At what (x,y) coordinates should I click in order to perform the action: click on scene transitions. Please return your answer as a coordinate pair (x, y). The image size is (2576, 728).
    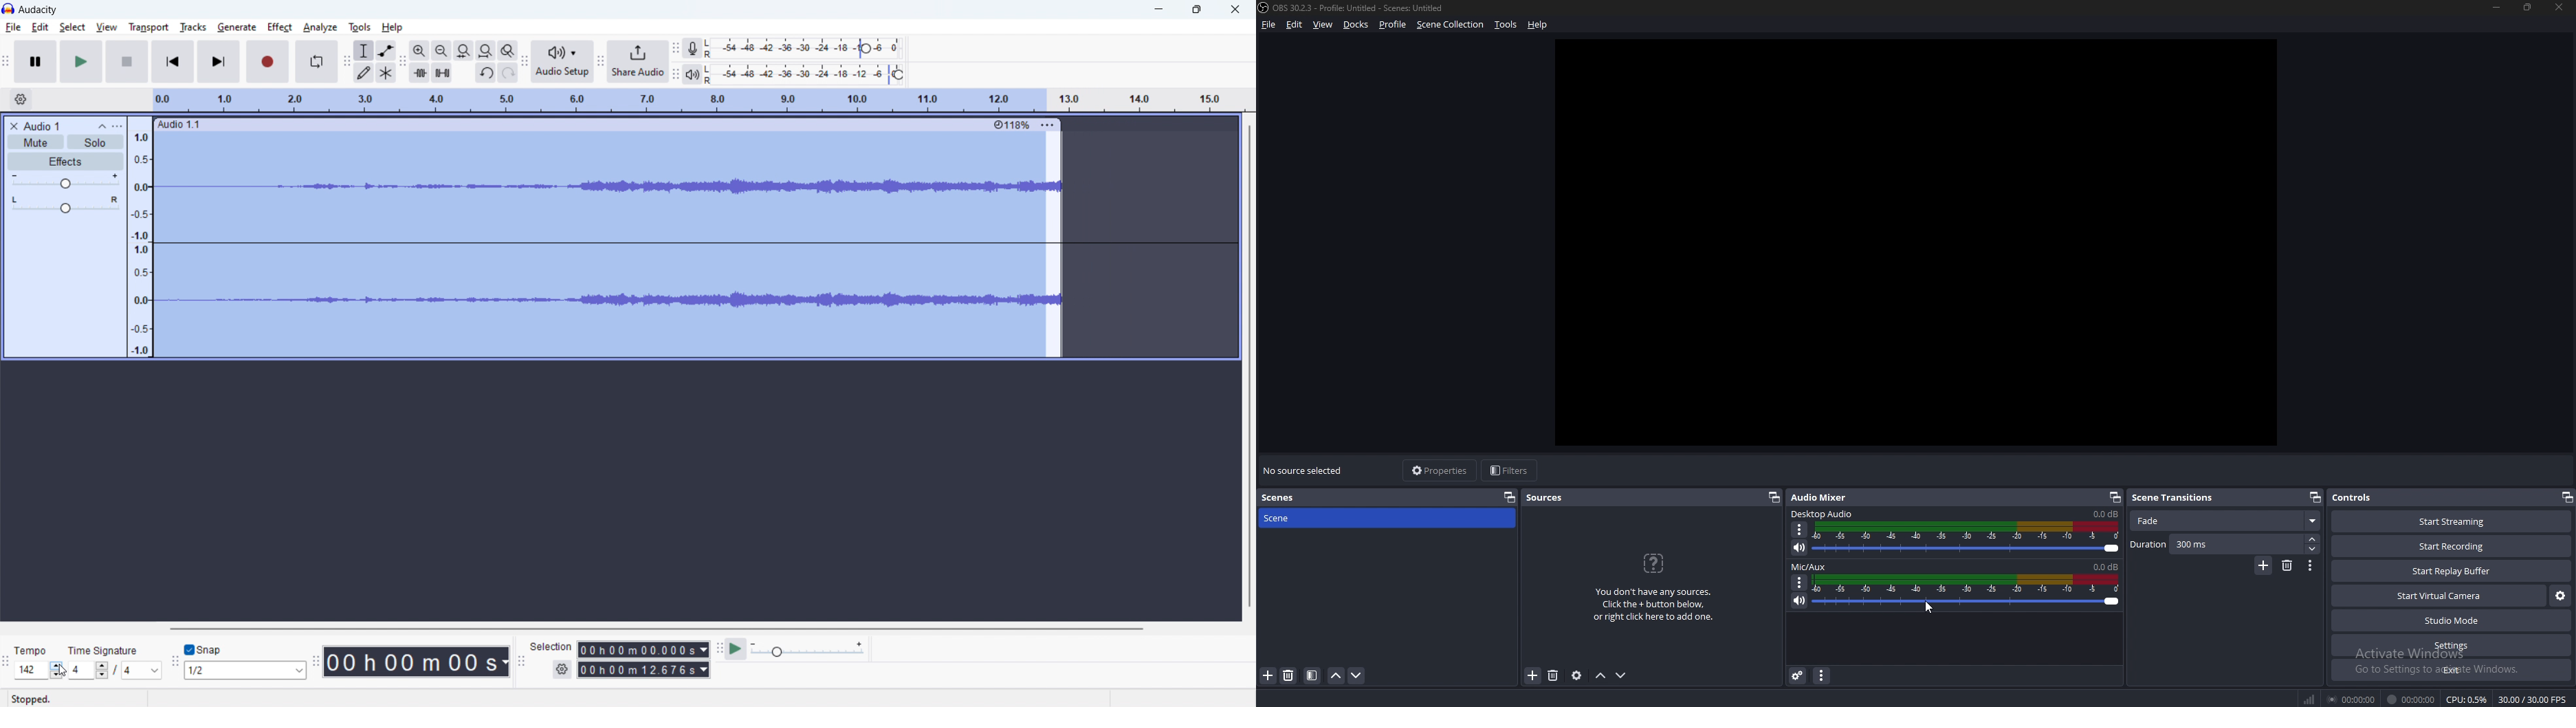
    Looking at the image, I should click on (2176, 498).